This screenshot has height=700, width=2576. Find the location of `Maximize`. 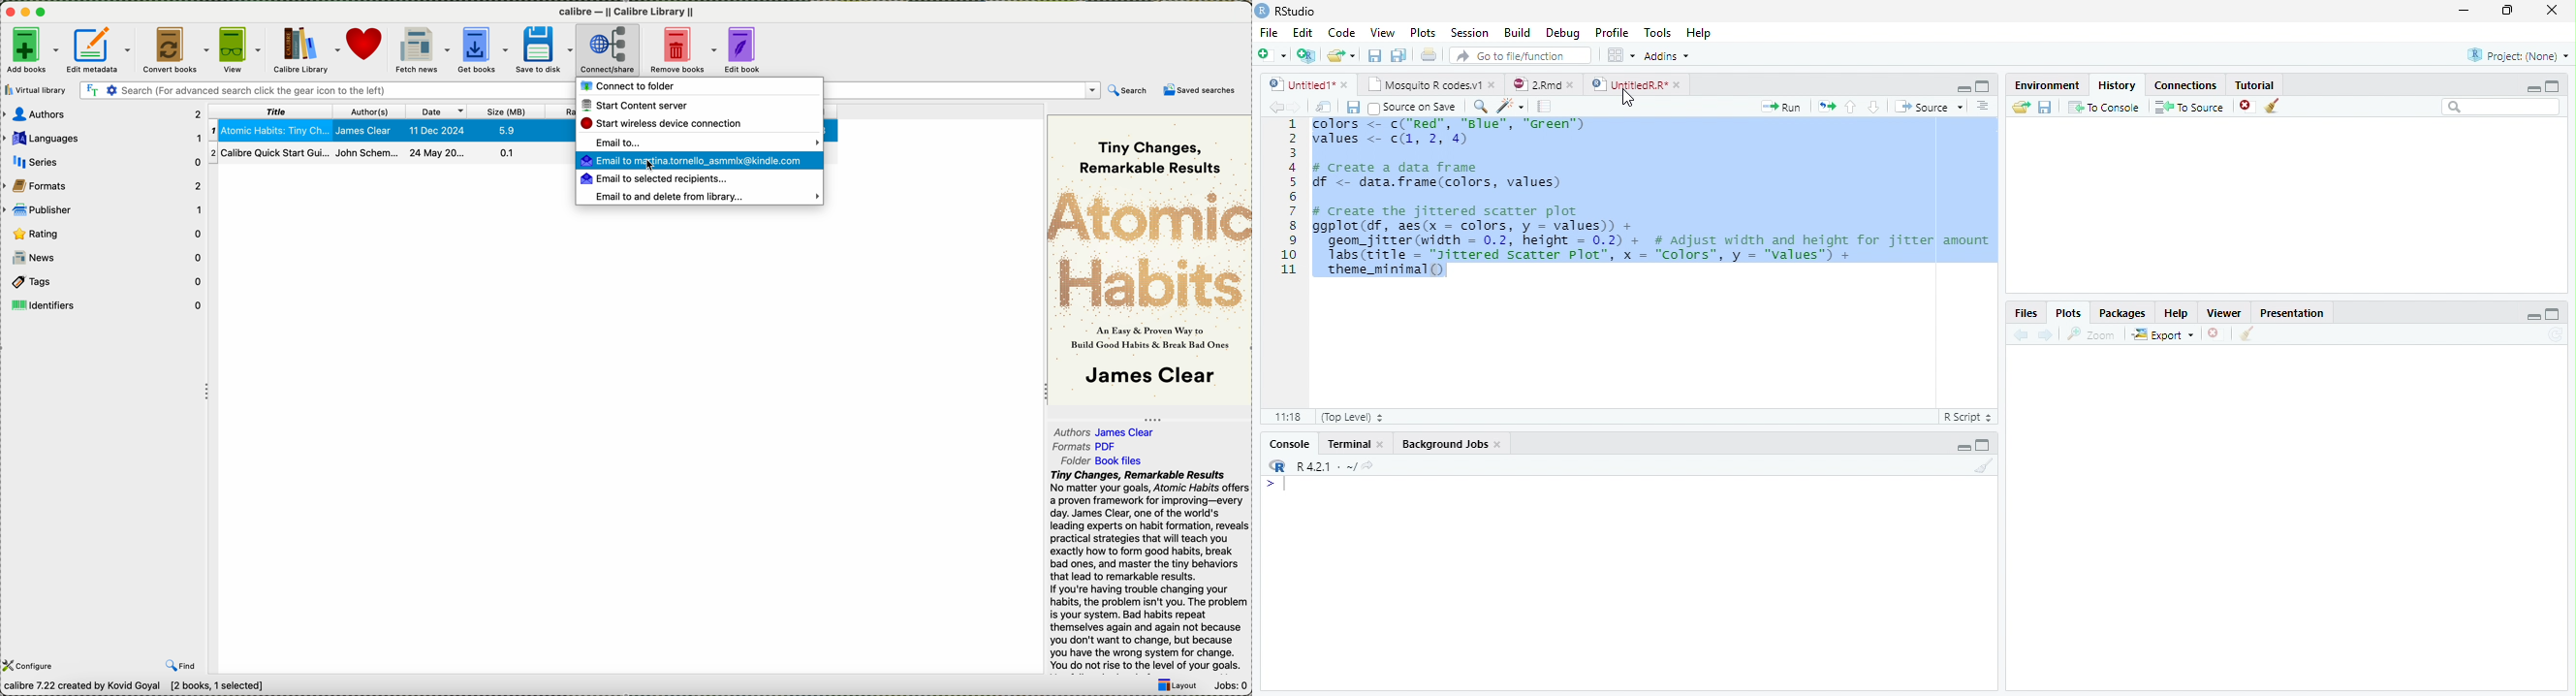

Maximize is located at coordinates (2553, 86).